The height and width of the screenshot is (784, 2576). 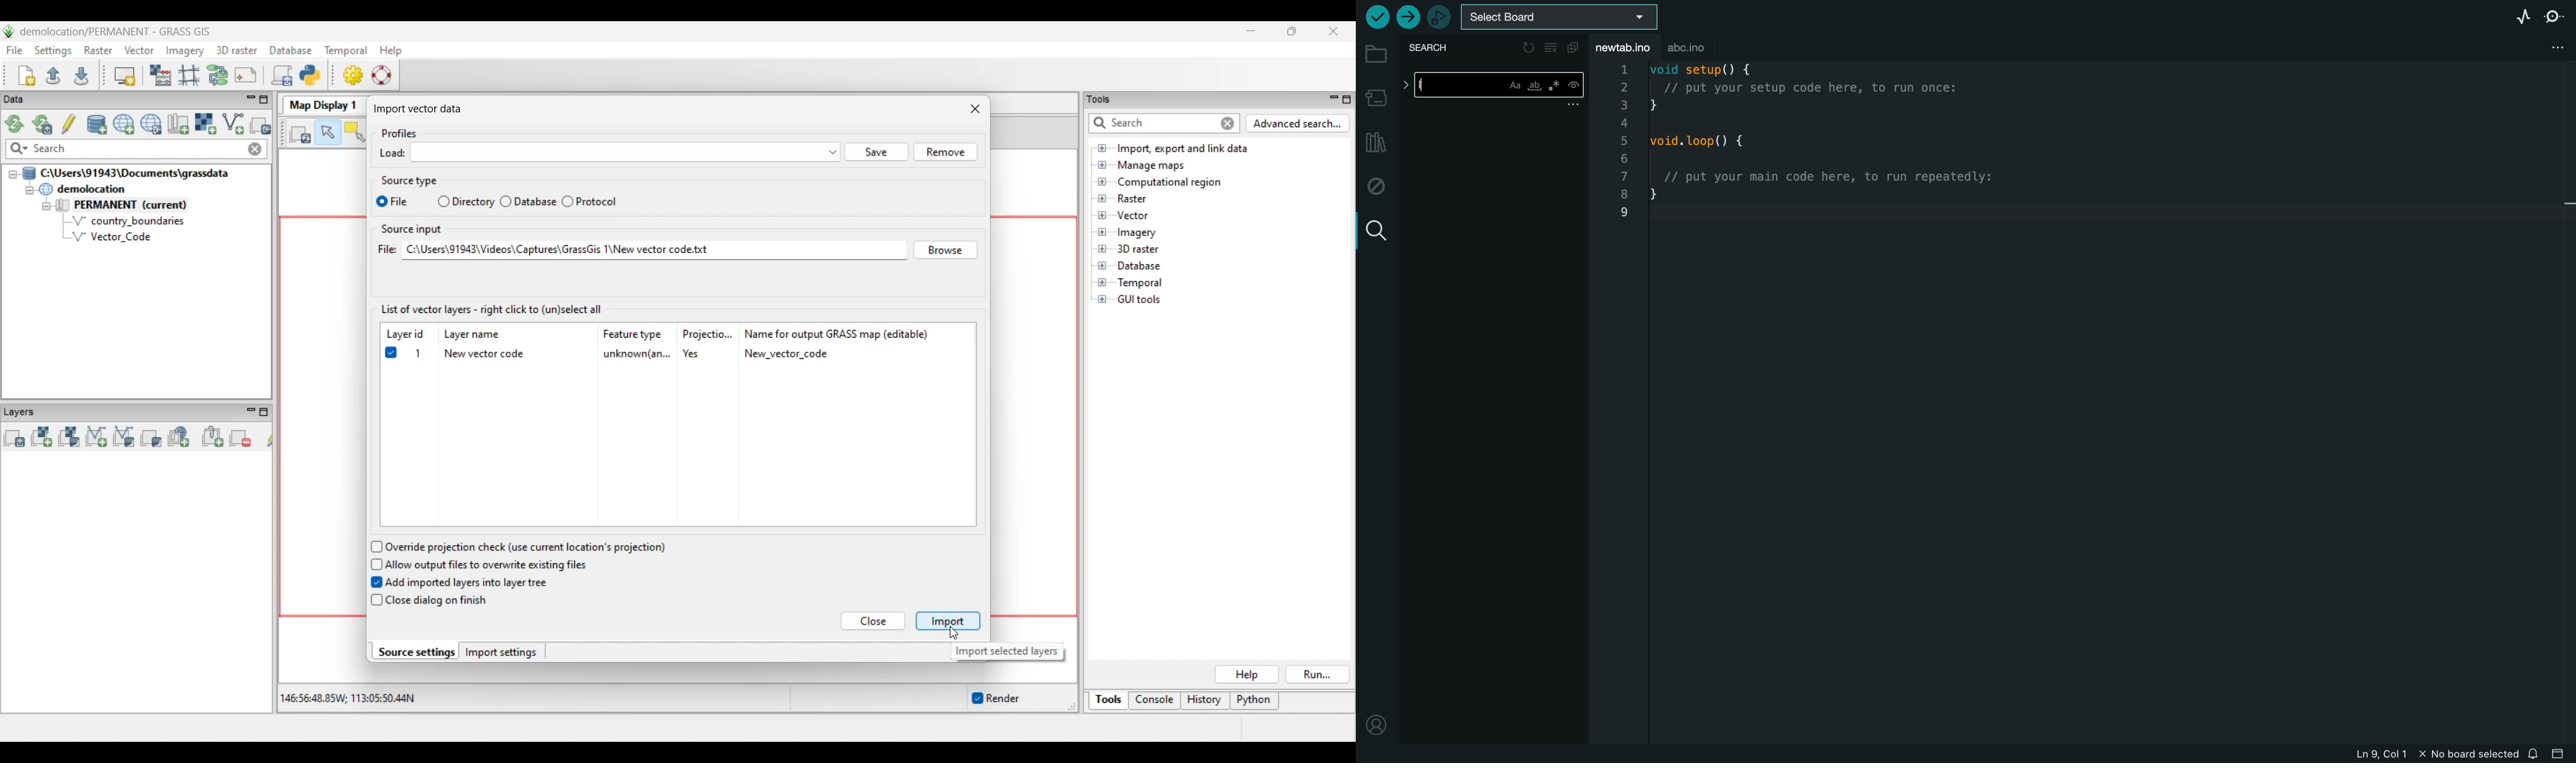 What do you see at coordinates (876, 153) in the screenshot?
I see `Save` at bounding box center [876, 153].